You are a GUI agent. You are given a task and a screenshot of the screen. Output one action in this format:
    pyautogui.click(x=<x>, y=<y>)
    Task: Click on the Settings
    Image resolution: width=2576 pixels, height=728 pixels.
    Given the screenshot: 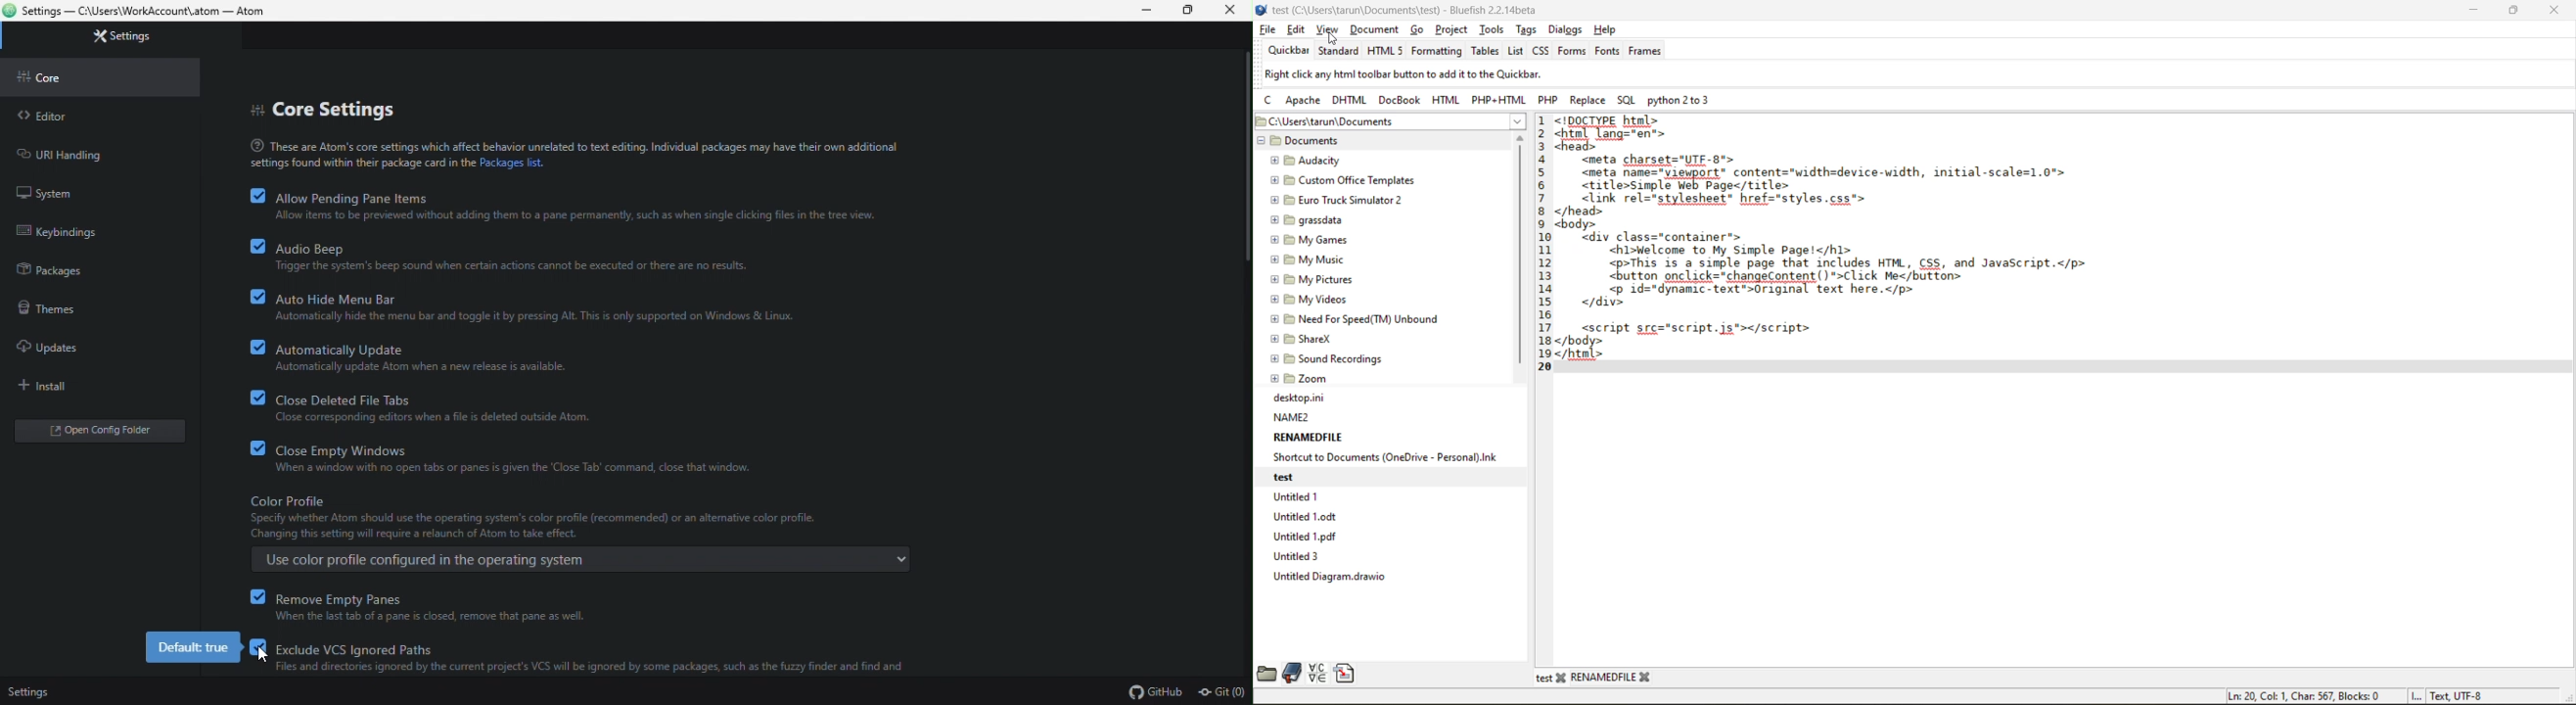 What is the action you would take?
    pyautogui.click(x=27, y=693)
    